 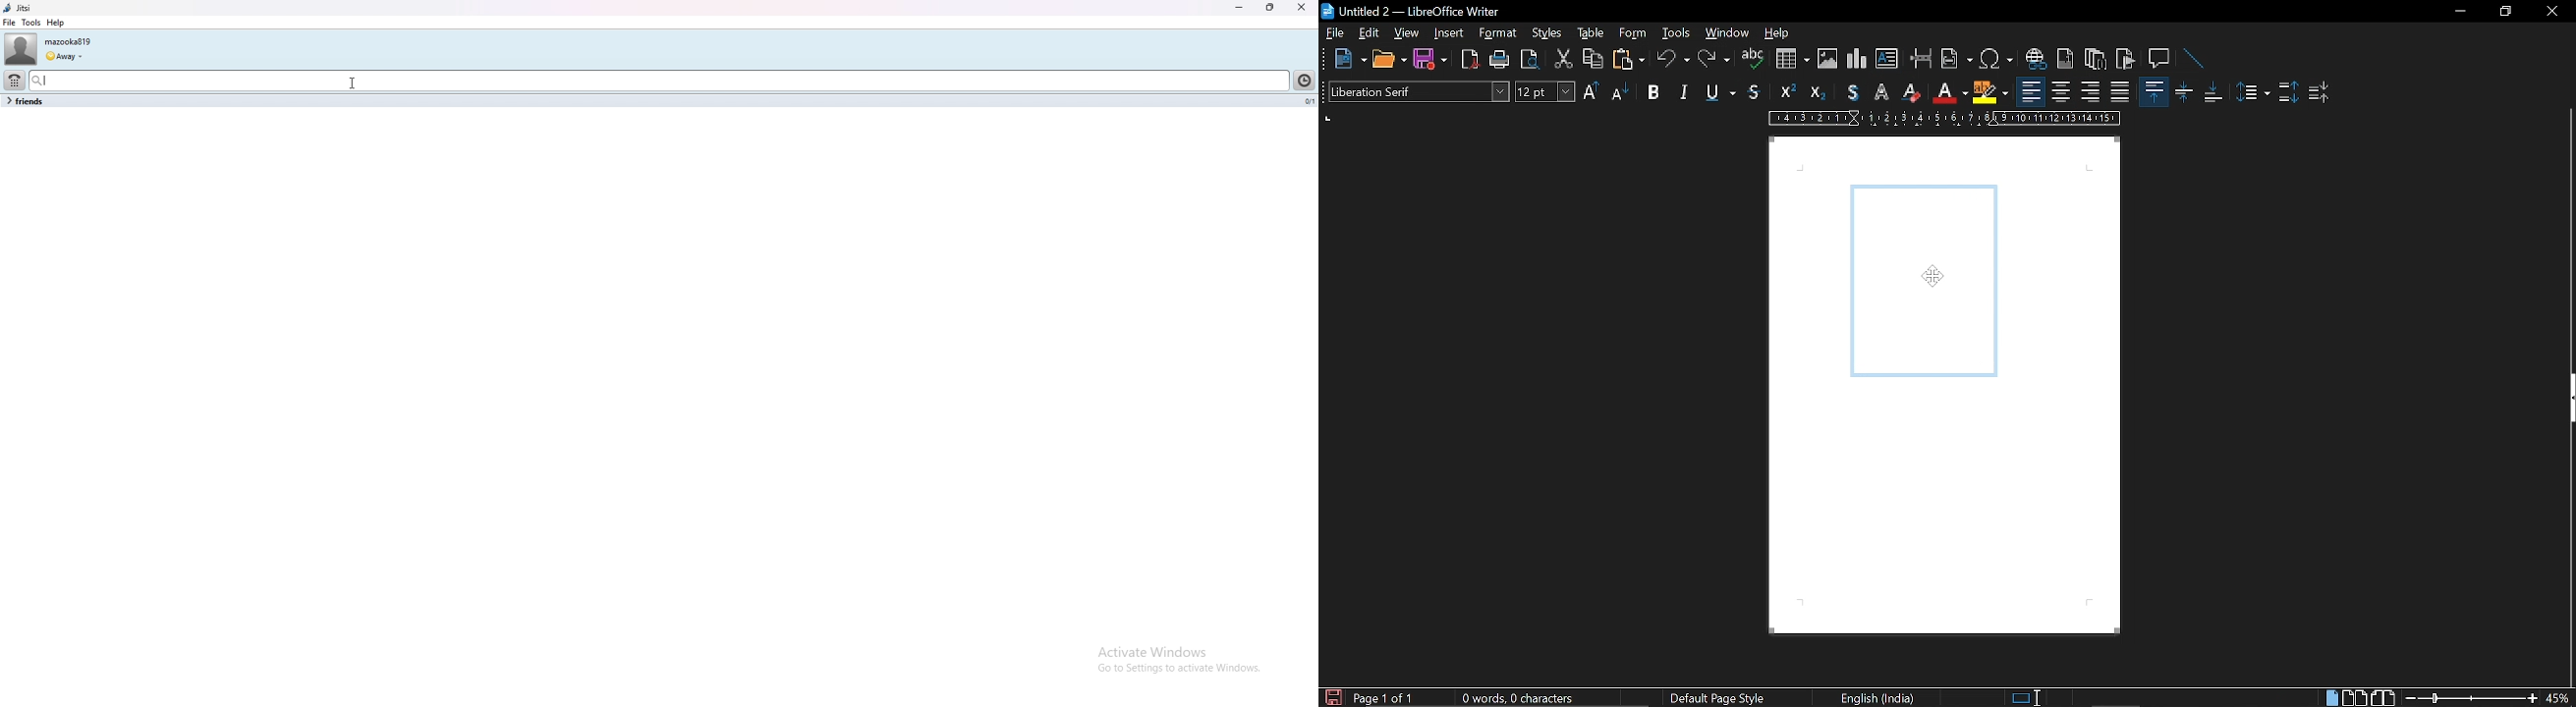 What do you see at coordinates (1389, 60) in the screenshot?
I see `open` at bounding box center [1389, 60].